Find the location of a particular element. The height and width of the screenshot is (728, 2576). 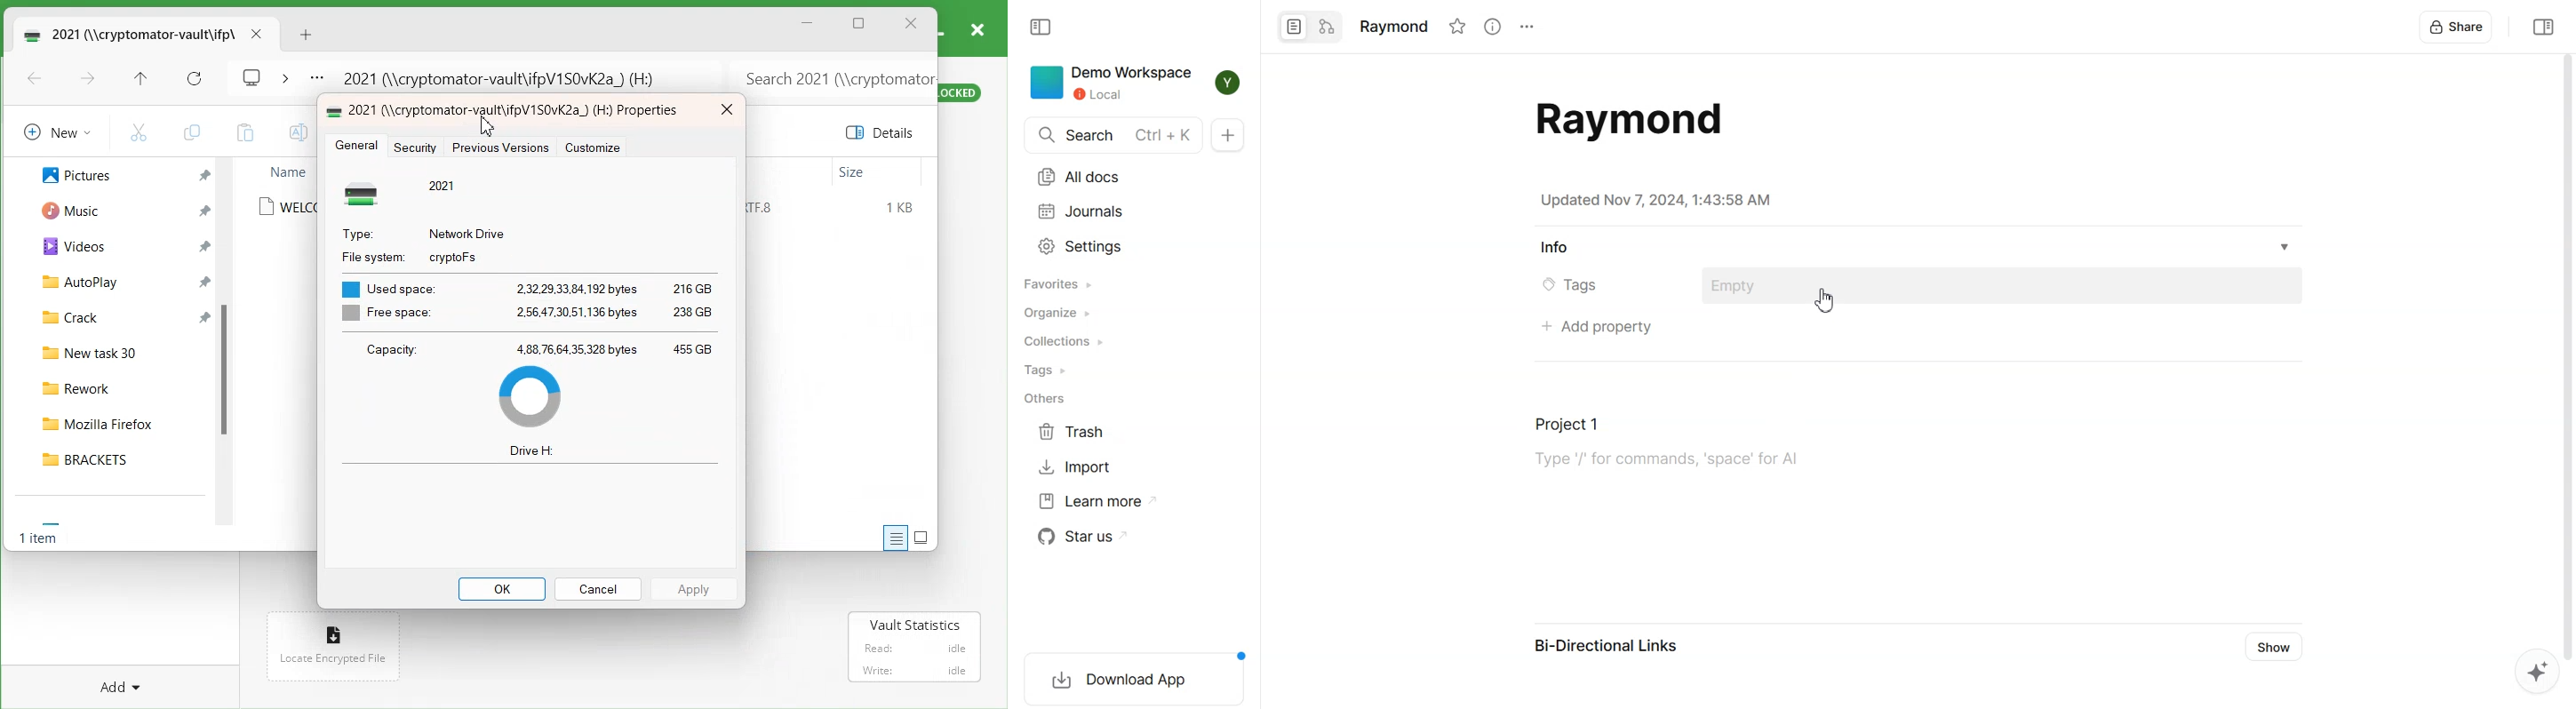

Type: is located at coordinates (357, 232).